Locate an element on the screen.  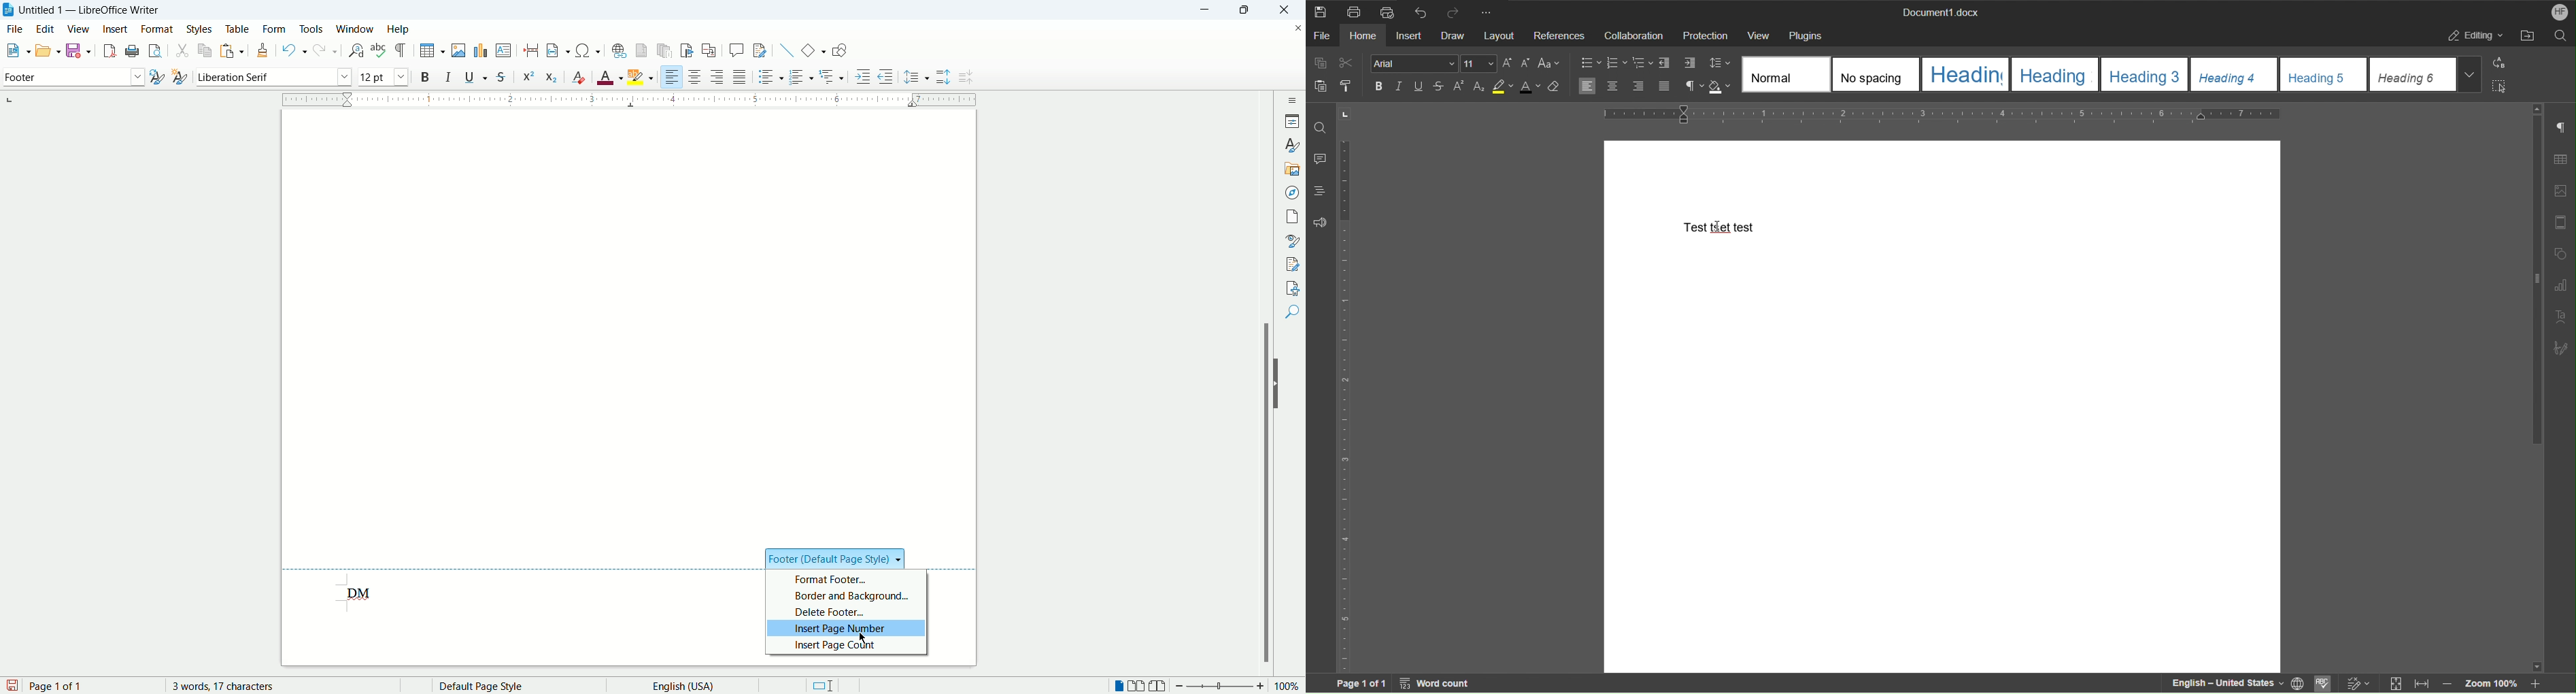
unordered list is located at coordinates (768, 77).